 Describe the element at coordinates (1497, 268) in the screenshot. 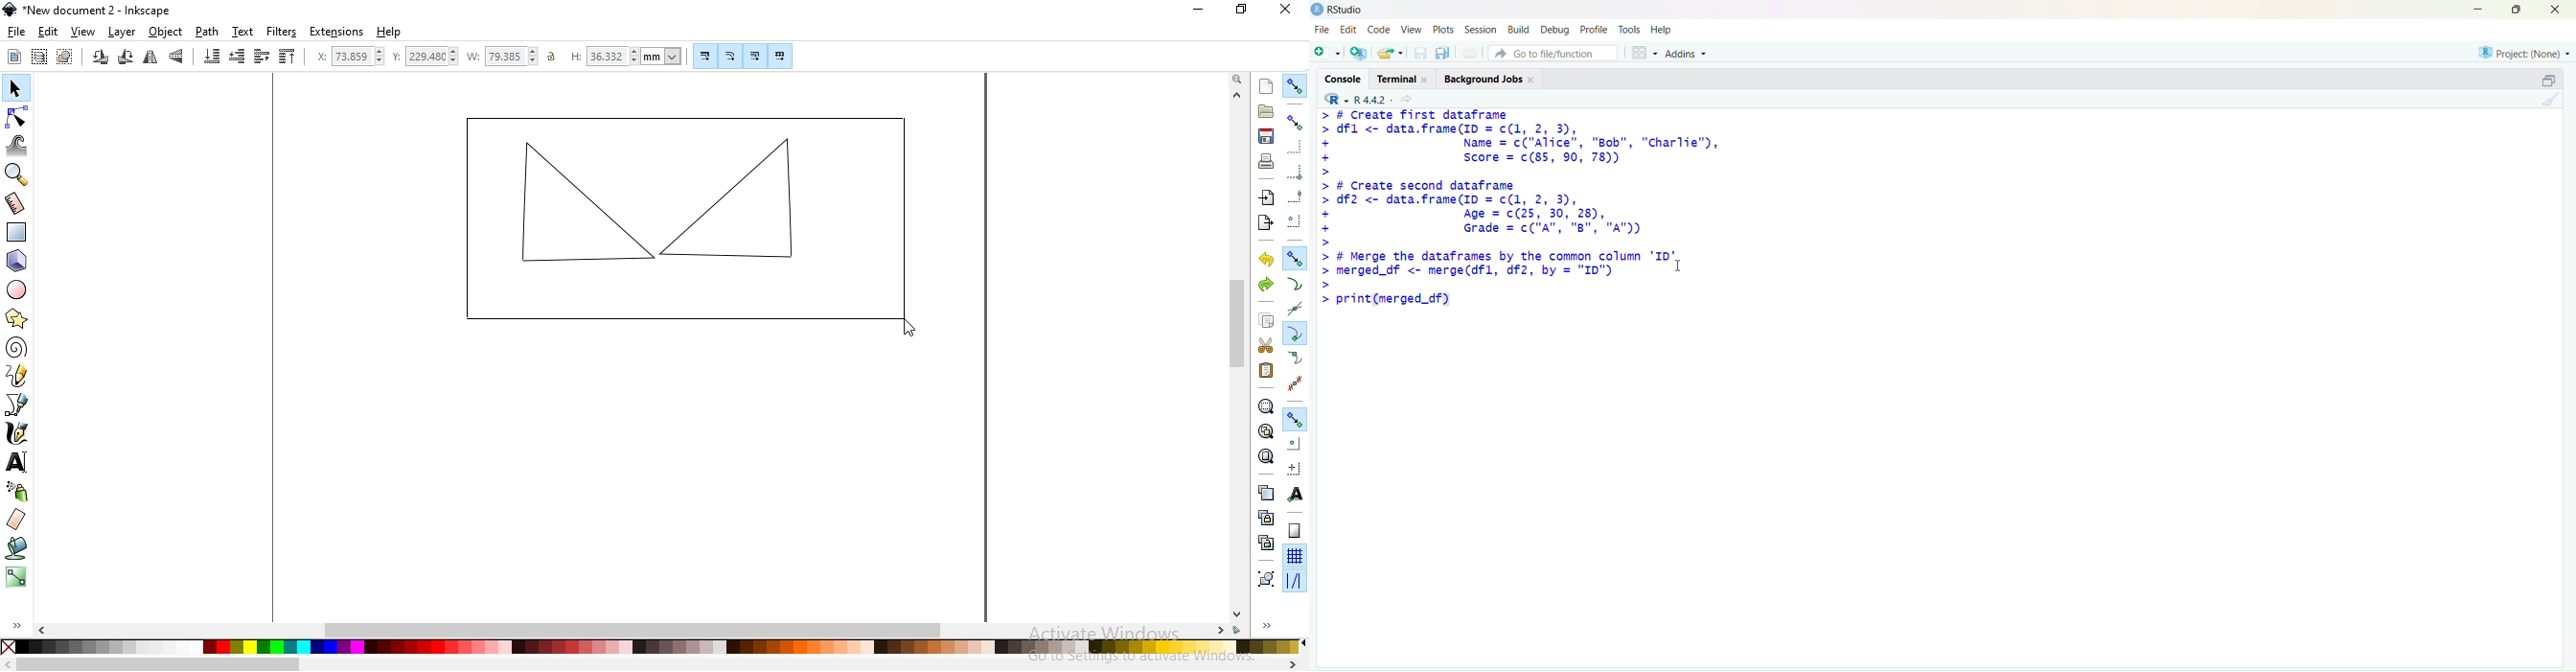

I see `# Merge the dataframes by the common column 'ID'
merged_df <- merge(dfl, df2, by = "ID")` at that location.